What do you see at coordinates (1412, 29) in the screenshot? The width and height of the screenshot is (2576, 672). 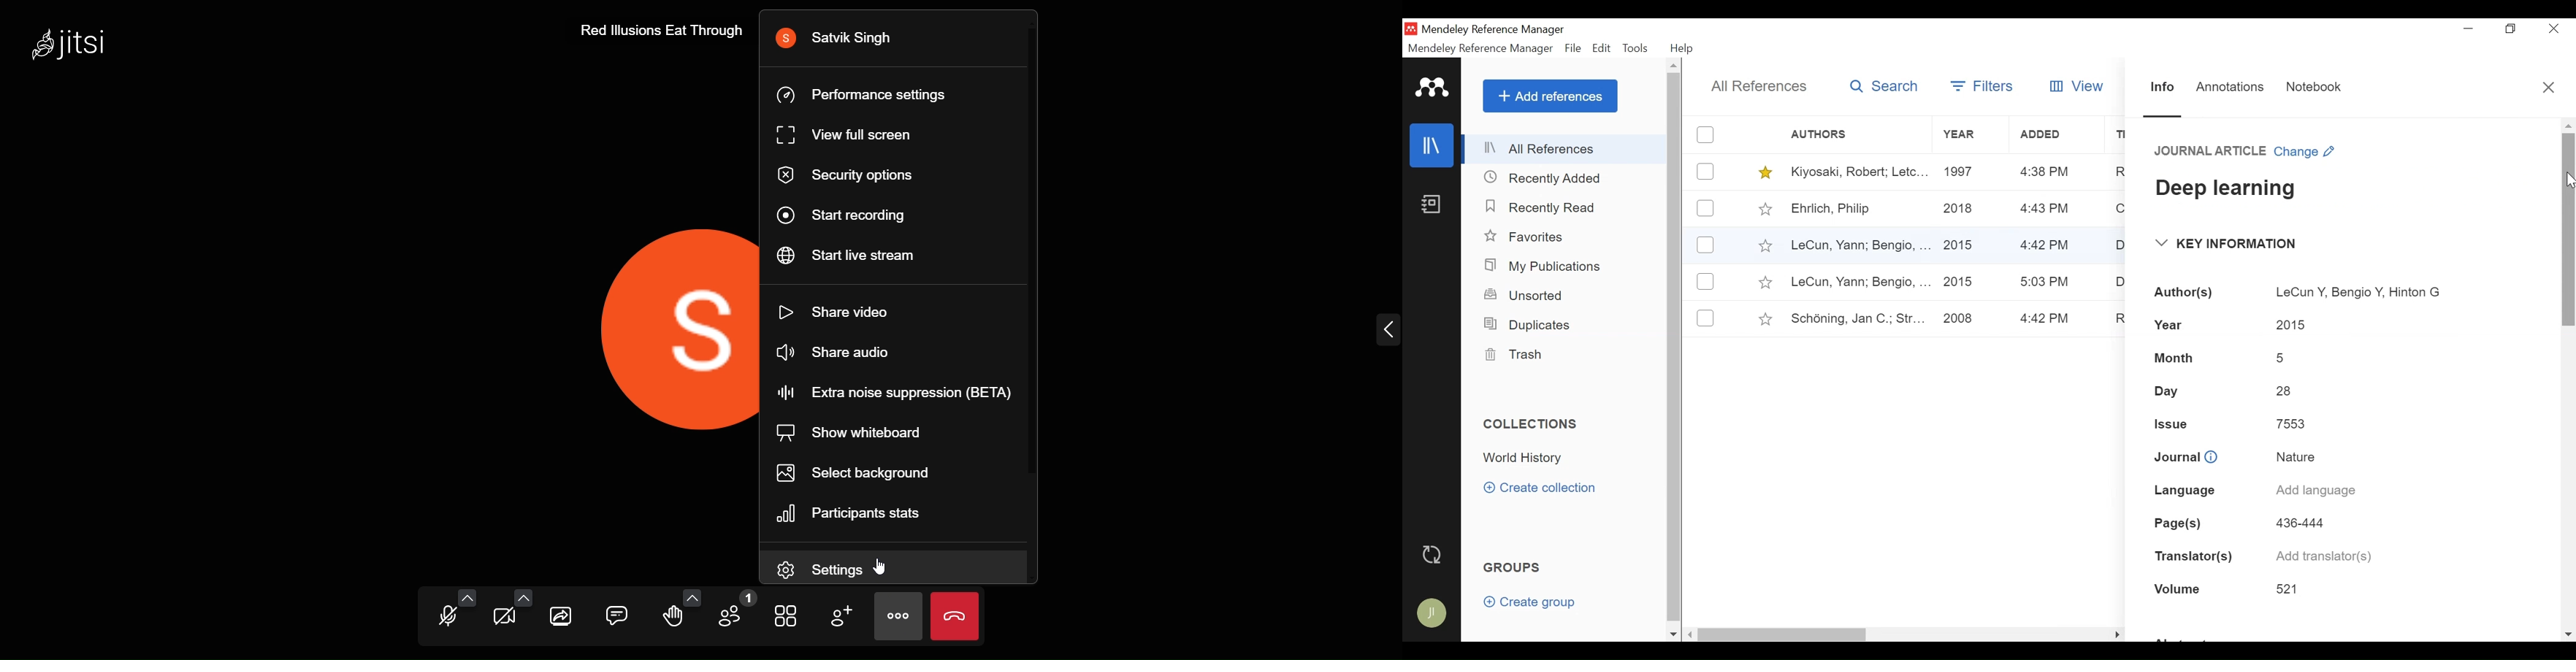 I see `Mendeley Desktop Icon` at bounding box center [1412, 29].